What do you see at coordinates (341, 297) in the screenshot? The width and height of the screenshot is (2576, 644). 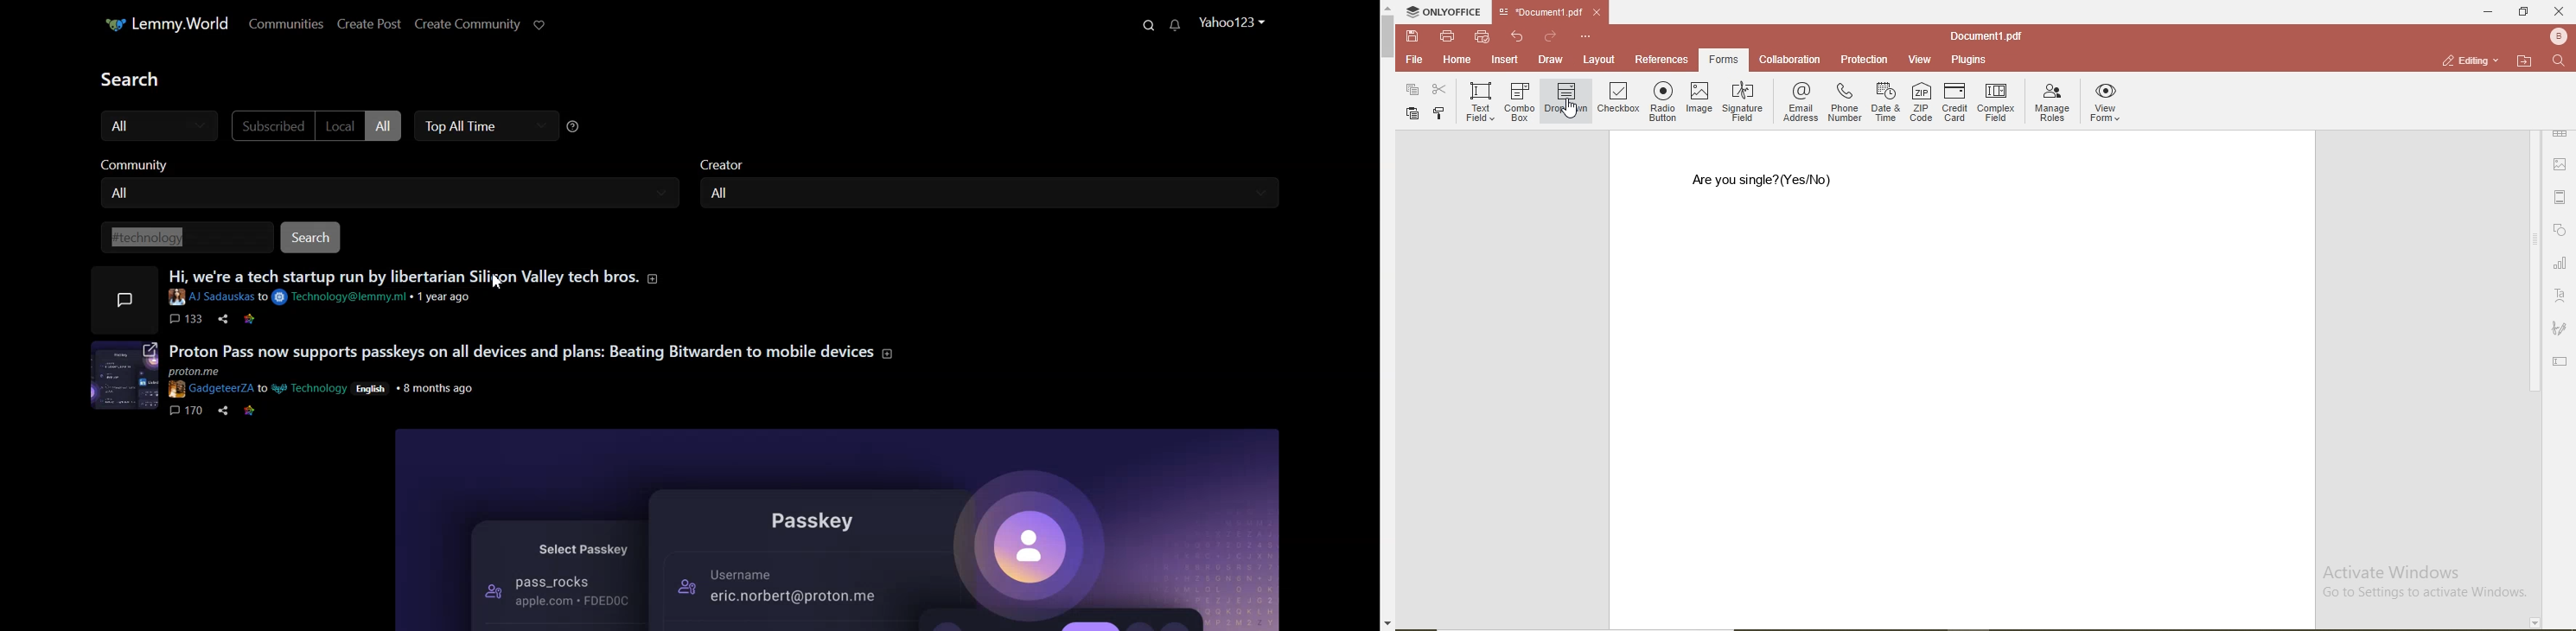 I see `Technology@lemmy.ml` at bounding box center [341, 297].